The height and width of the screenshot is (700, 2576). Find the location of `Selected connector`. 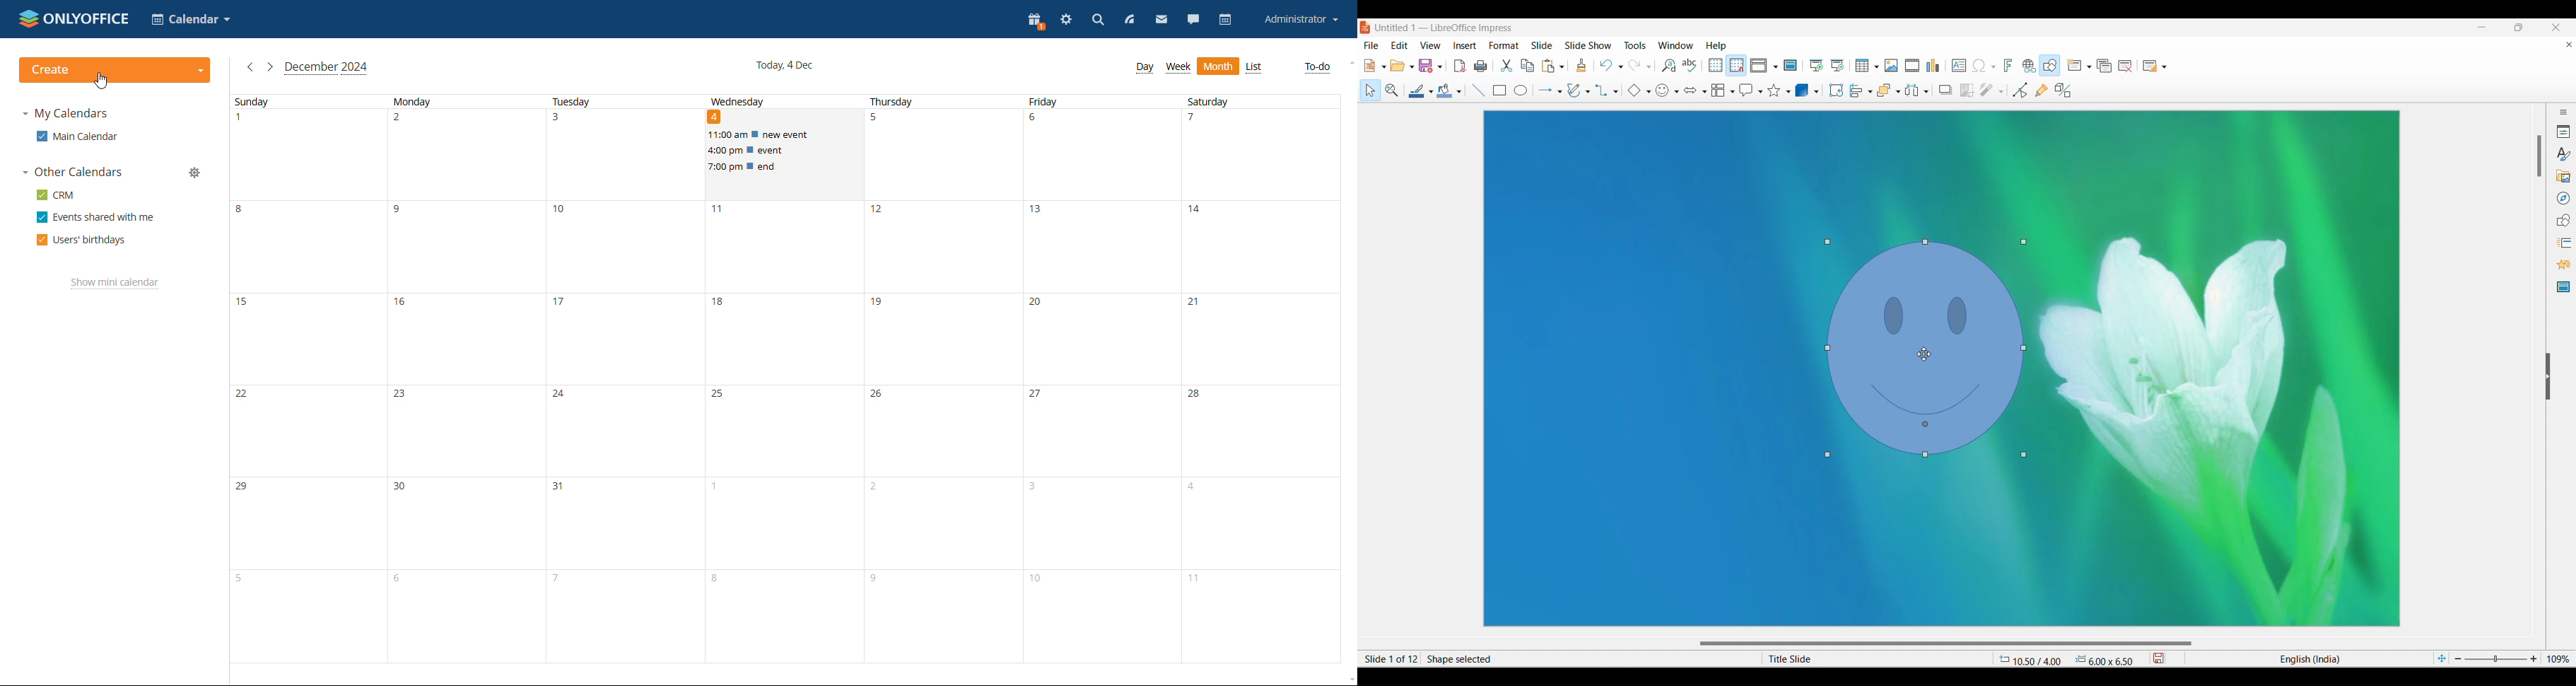

Selected connector is located at coordinates (1602, 90).